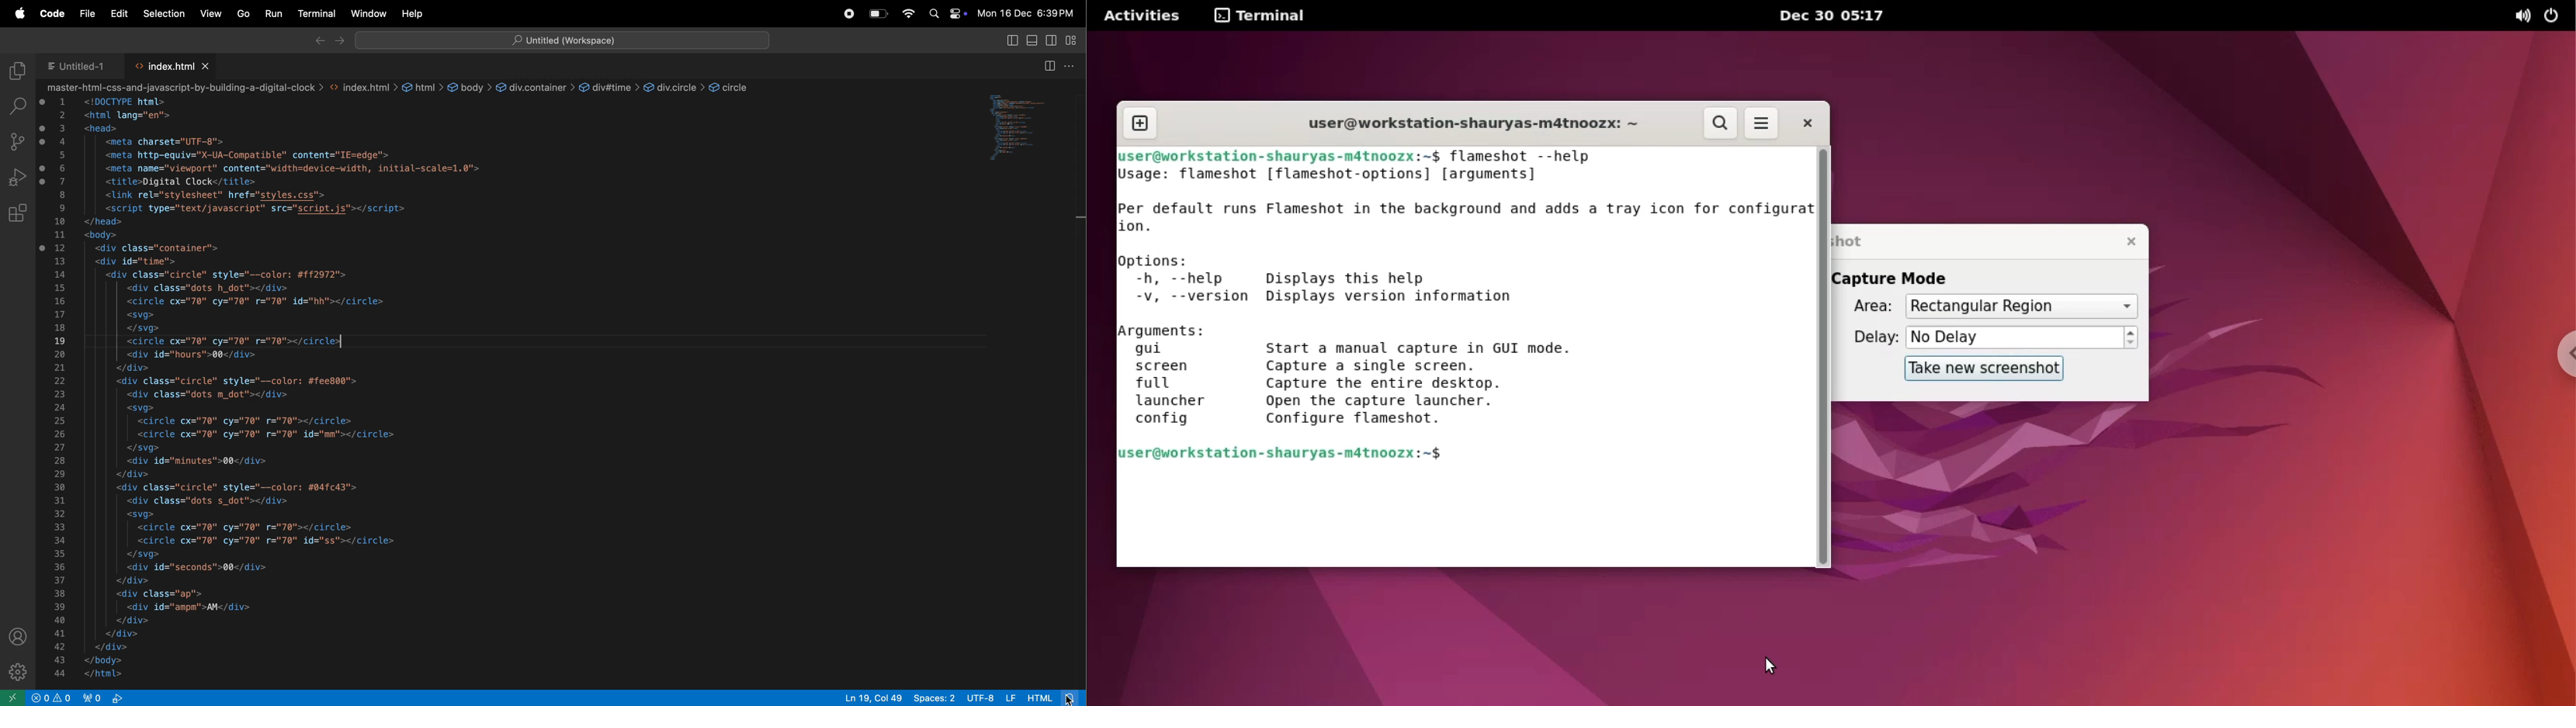 The height and width of the screenshot is (728, 2576). What do you see at coordinates (16, 71) in the screenshot?
I see `explore` at bounding box center [16, 71].